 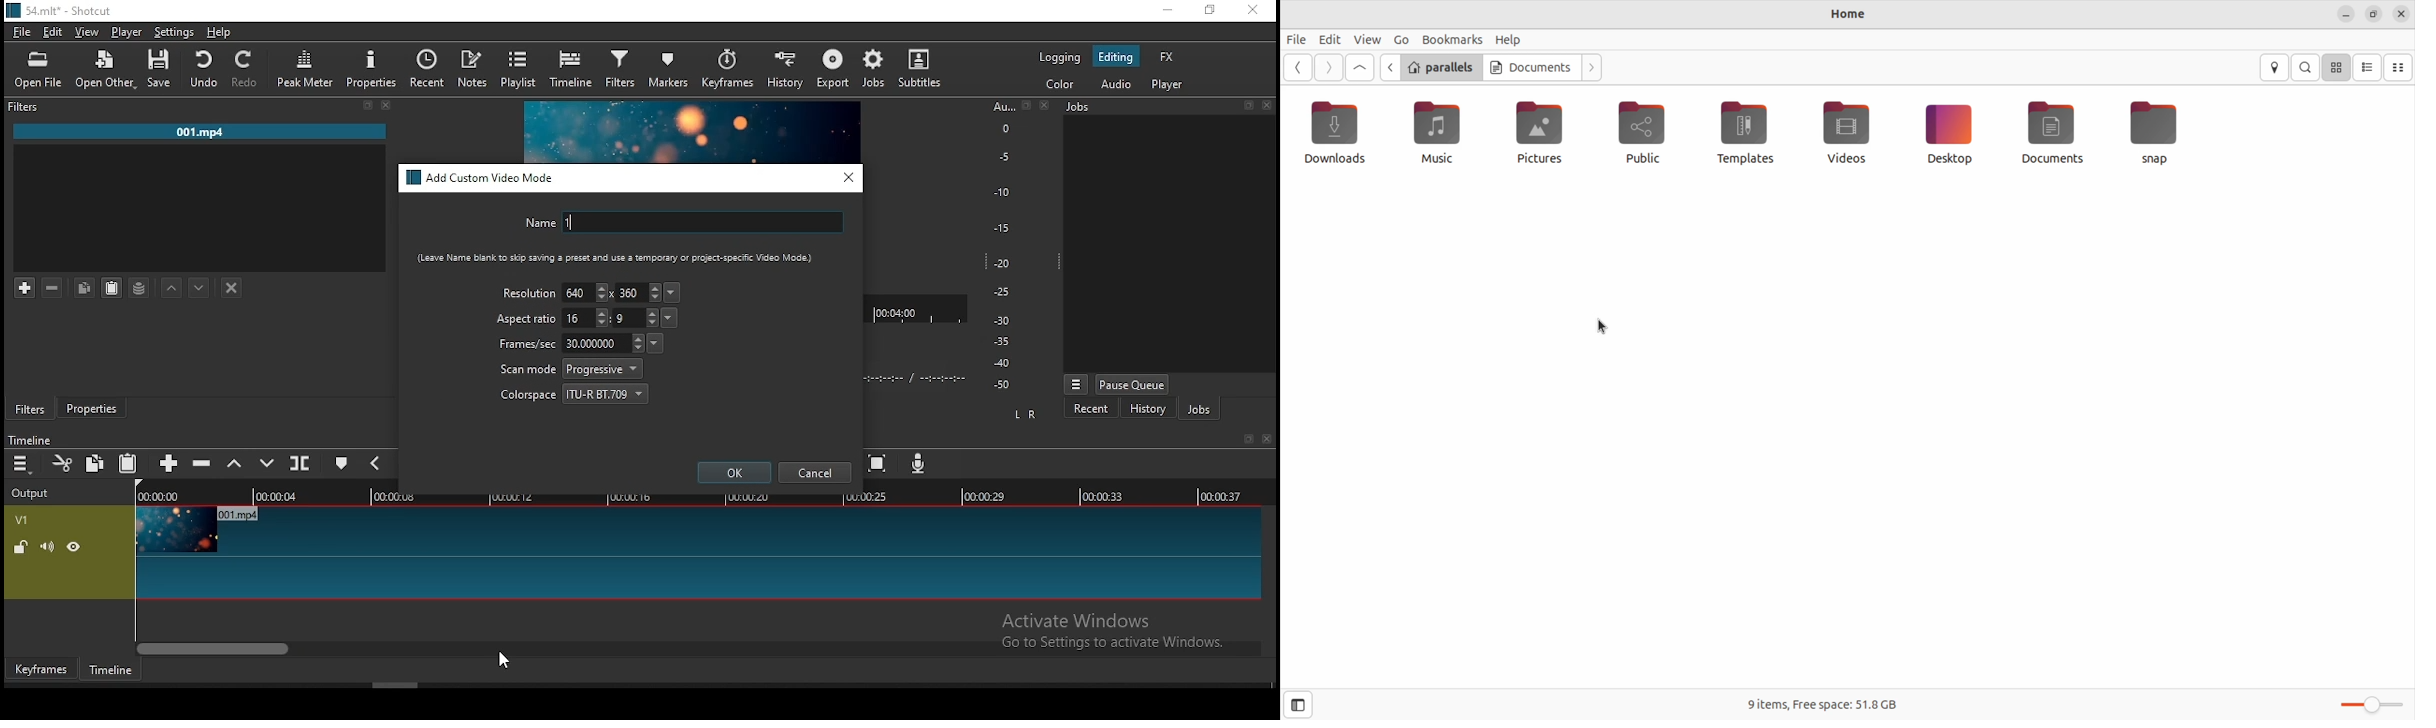 I want to click on restore, so click(x=367, y=106).